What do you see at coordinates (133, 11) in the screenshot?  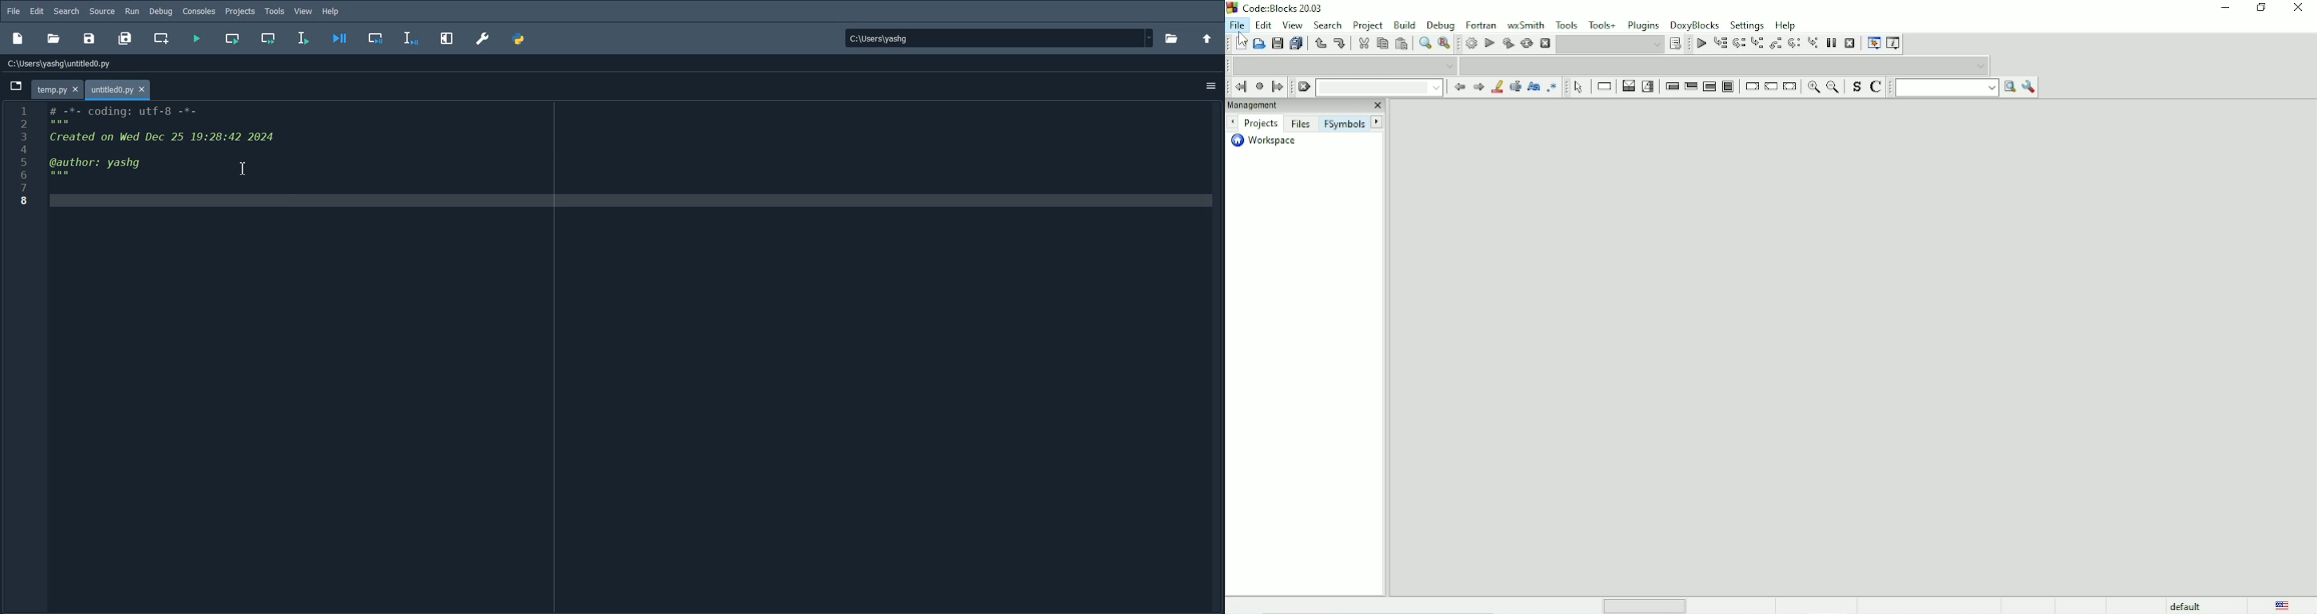 I see `Run` at bounding box center [133, 11].